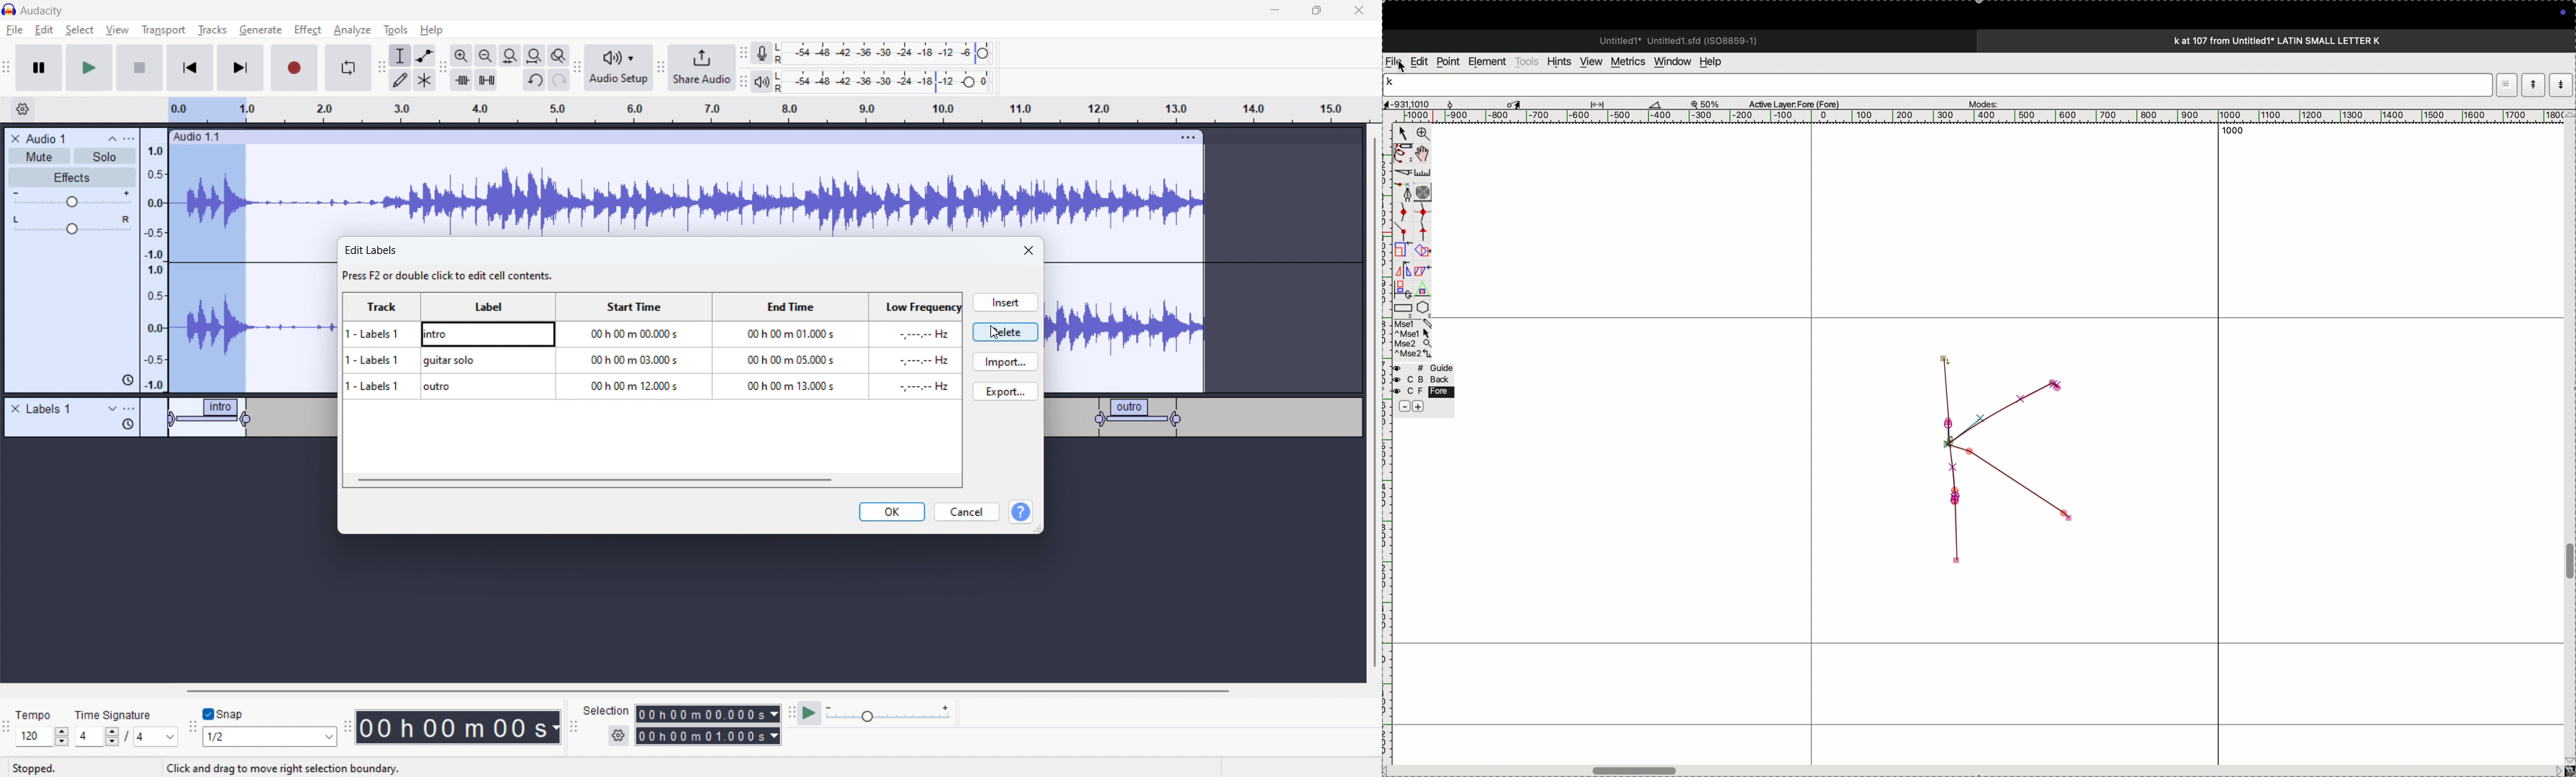 This screenshot has width=2576, height=784. Describe the element at coordinates (994, 335) in the screenshot. I see `cursor` at that location.